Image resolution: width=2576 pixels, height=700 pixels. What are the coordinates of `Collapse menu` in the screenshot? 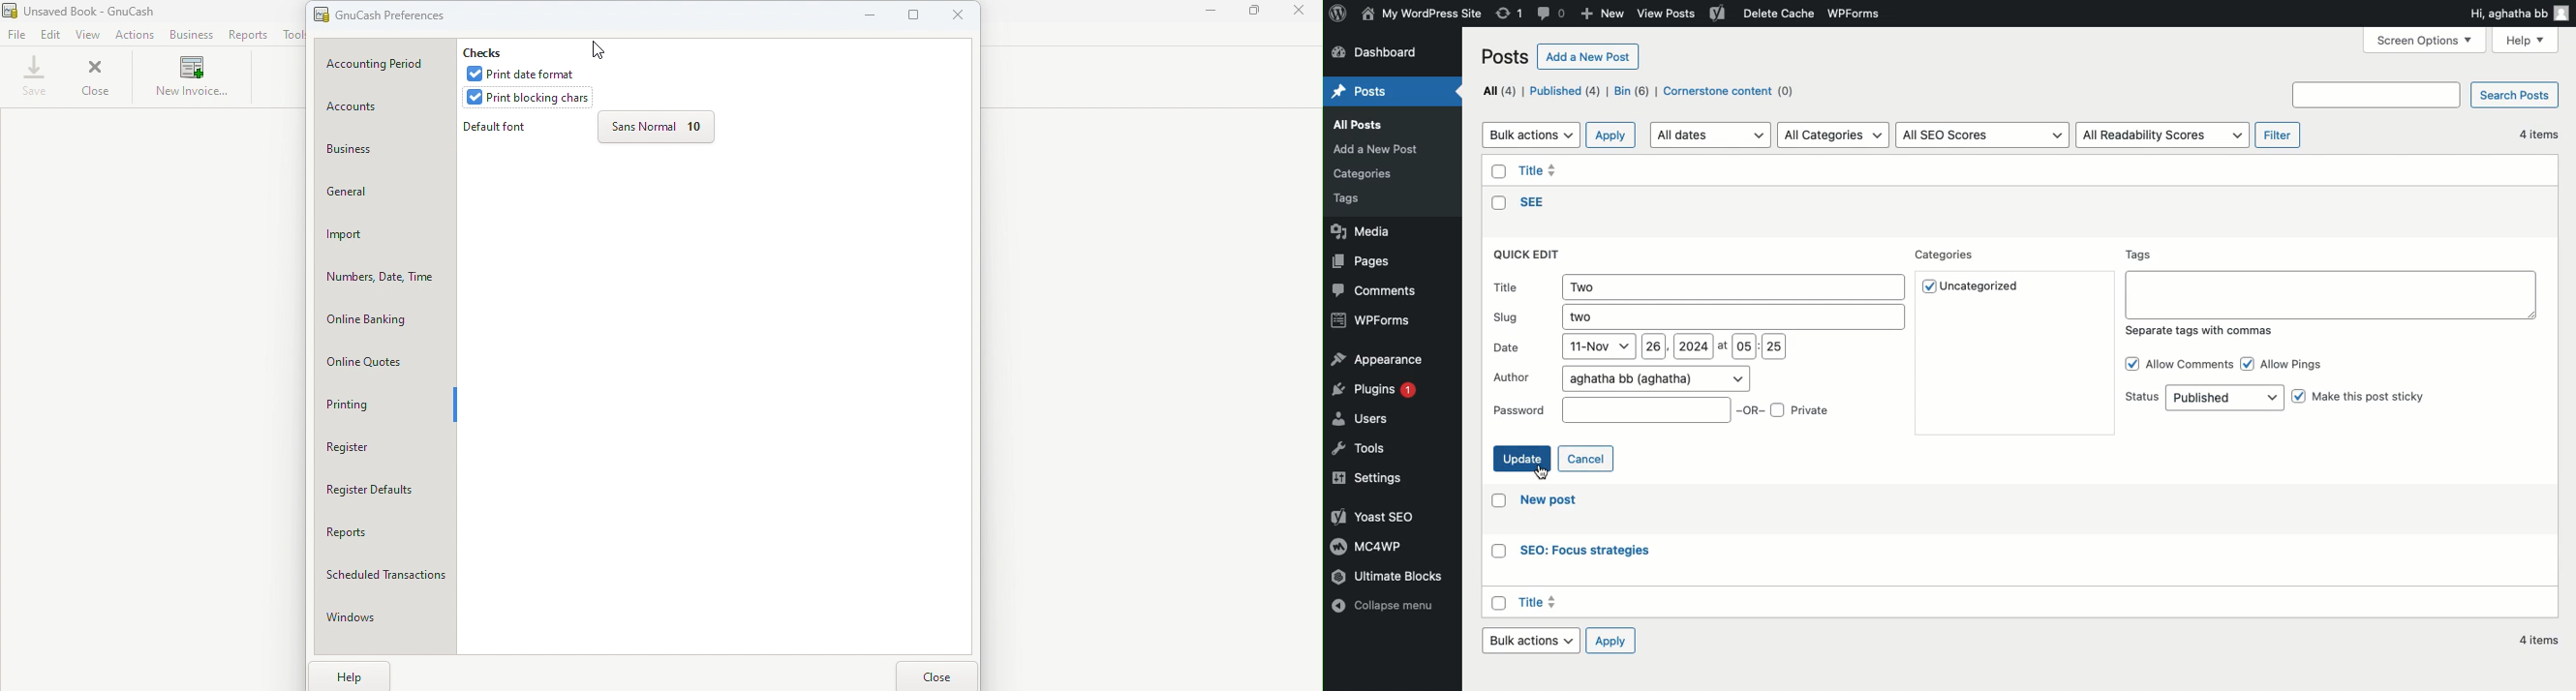 It's located at (1386, 614).